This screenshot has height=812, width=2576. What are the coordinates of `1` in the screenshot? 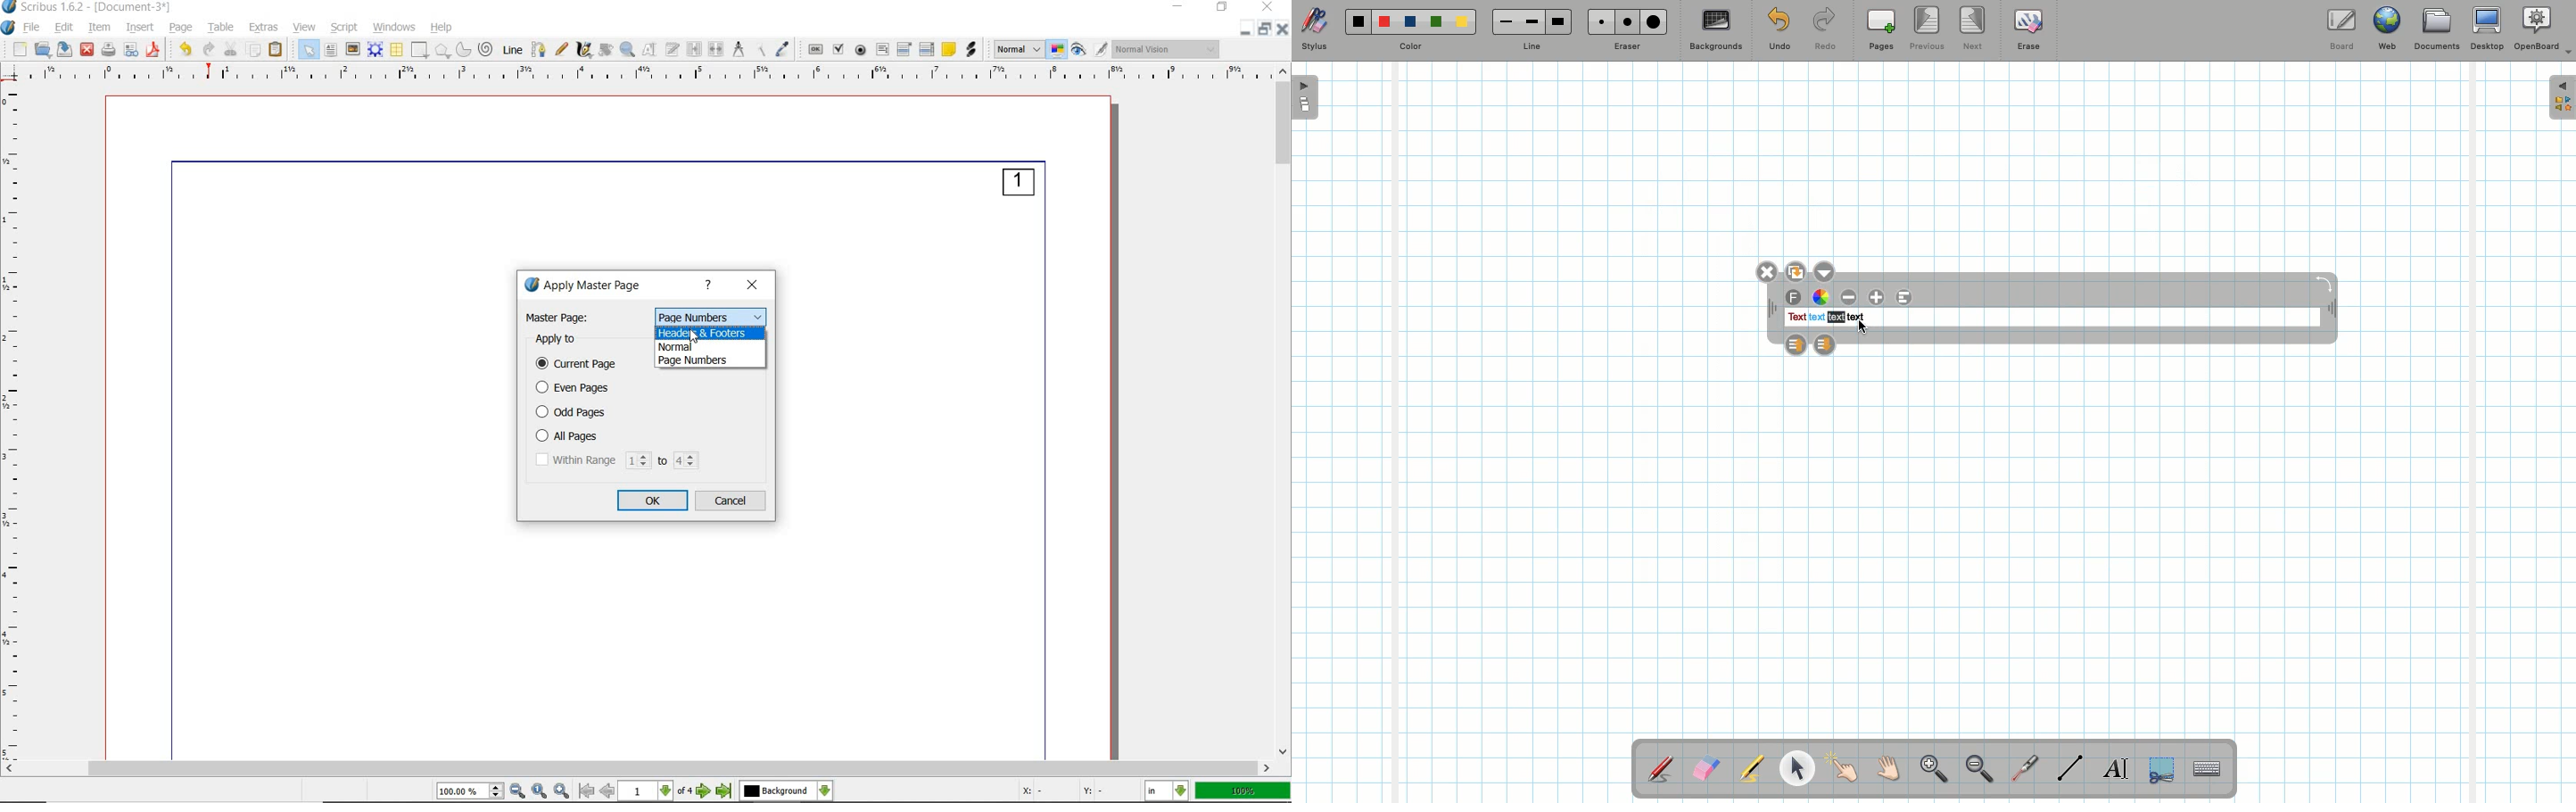 It's located at (1018, 185).